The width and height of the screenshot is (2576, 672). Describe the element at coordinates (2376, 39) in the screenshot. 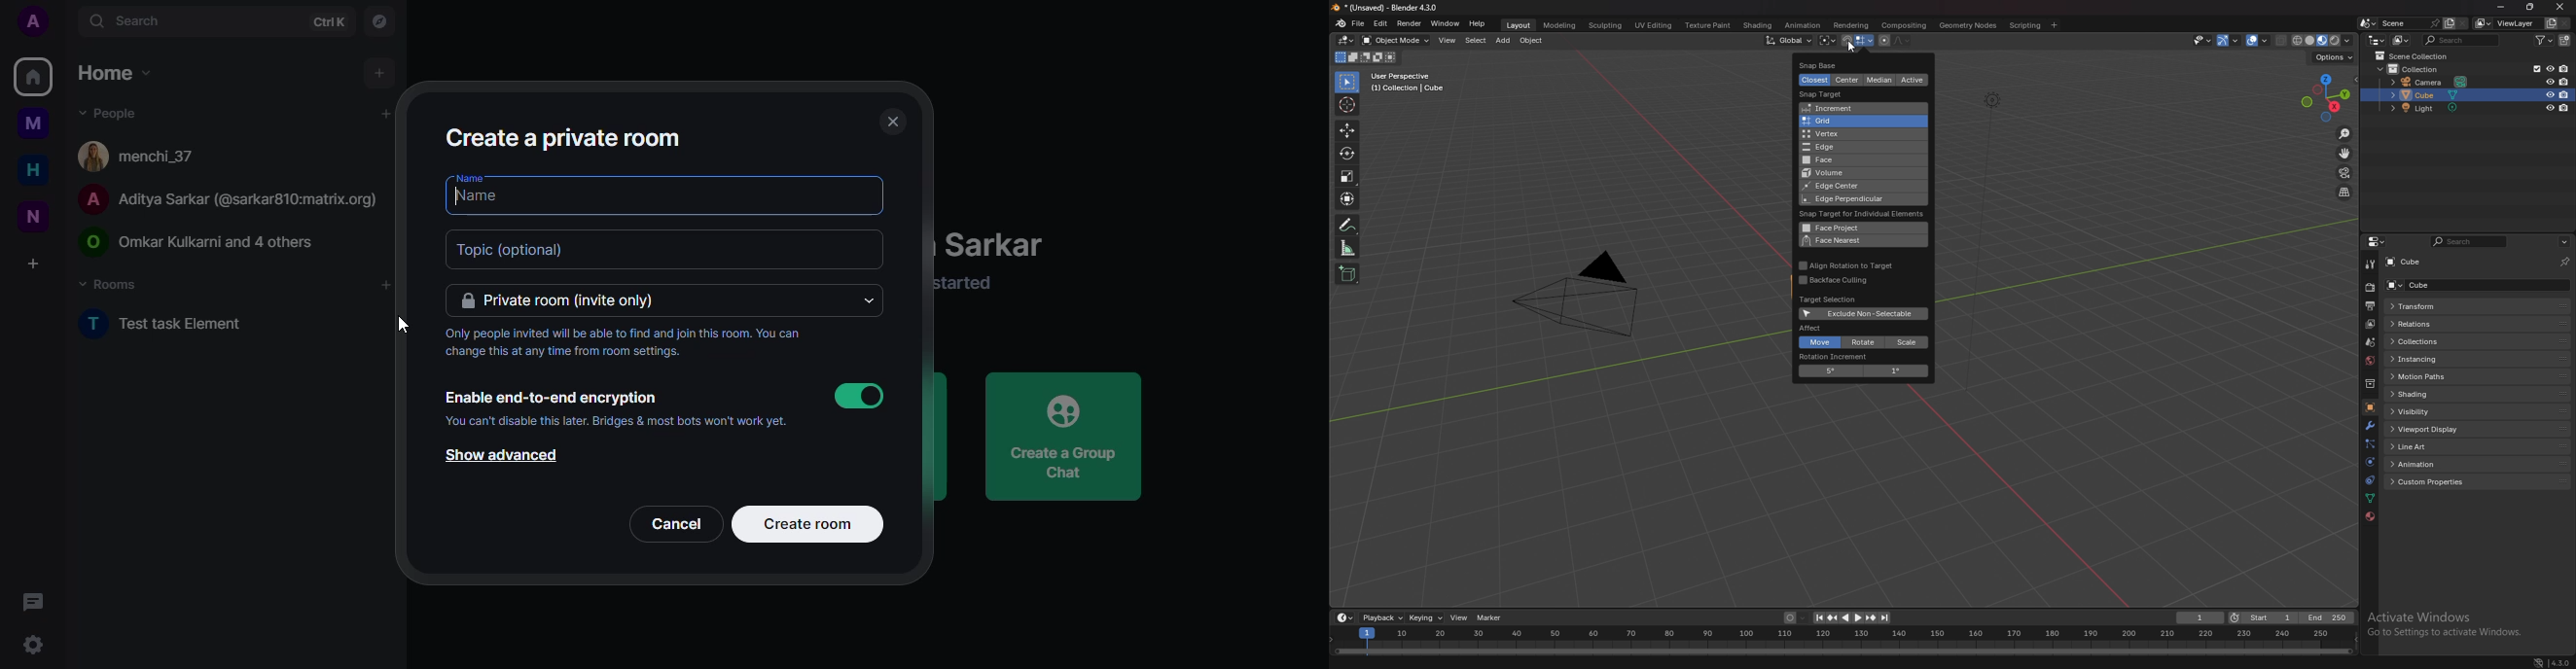

I see `editor type` at that location.